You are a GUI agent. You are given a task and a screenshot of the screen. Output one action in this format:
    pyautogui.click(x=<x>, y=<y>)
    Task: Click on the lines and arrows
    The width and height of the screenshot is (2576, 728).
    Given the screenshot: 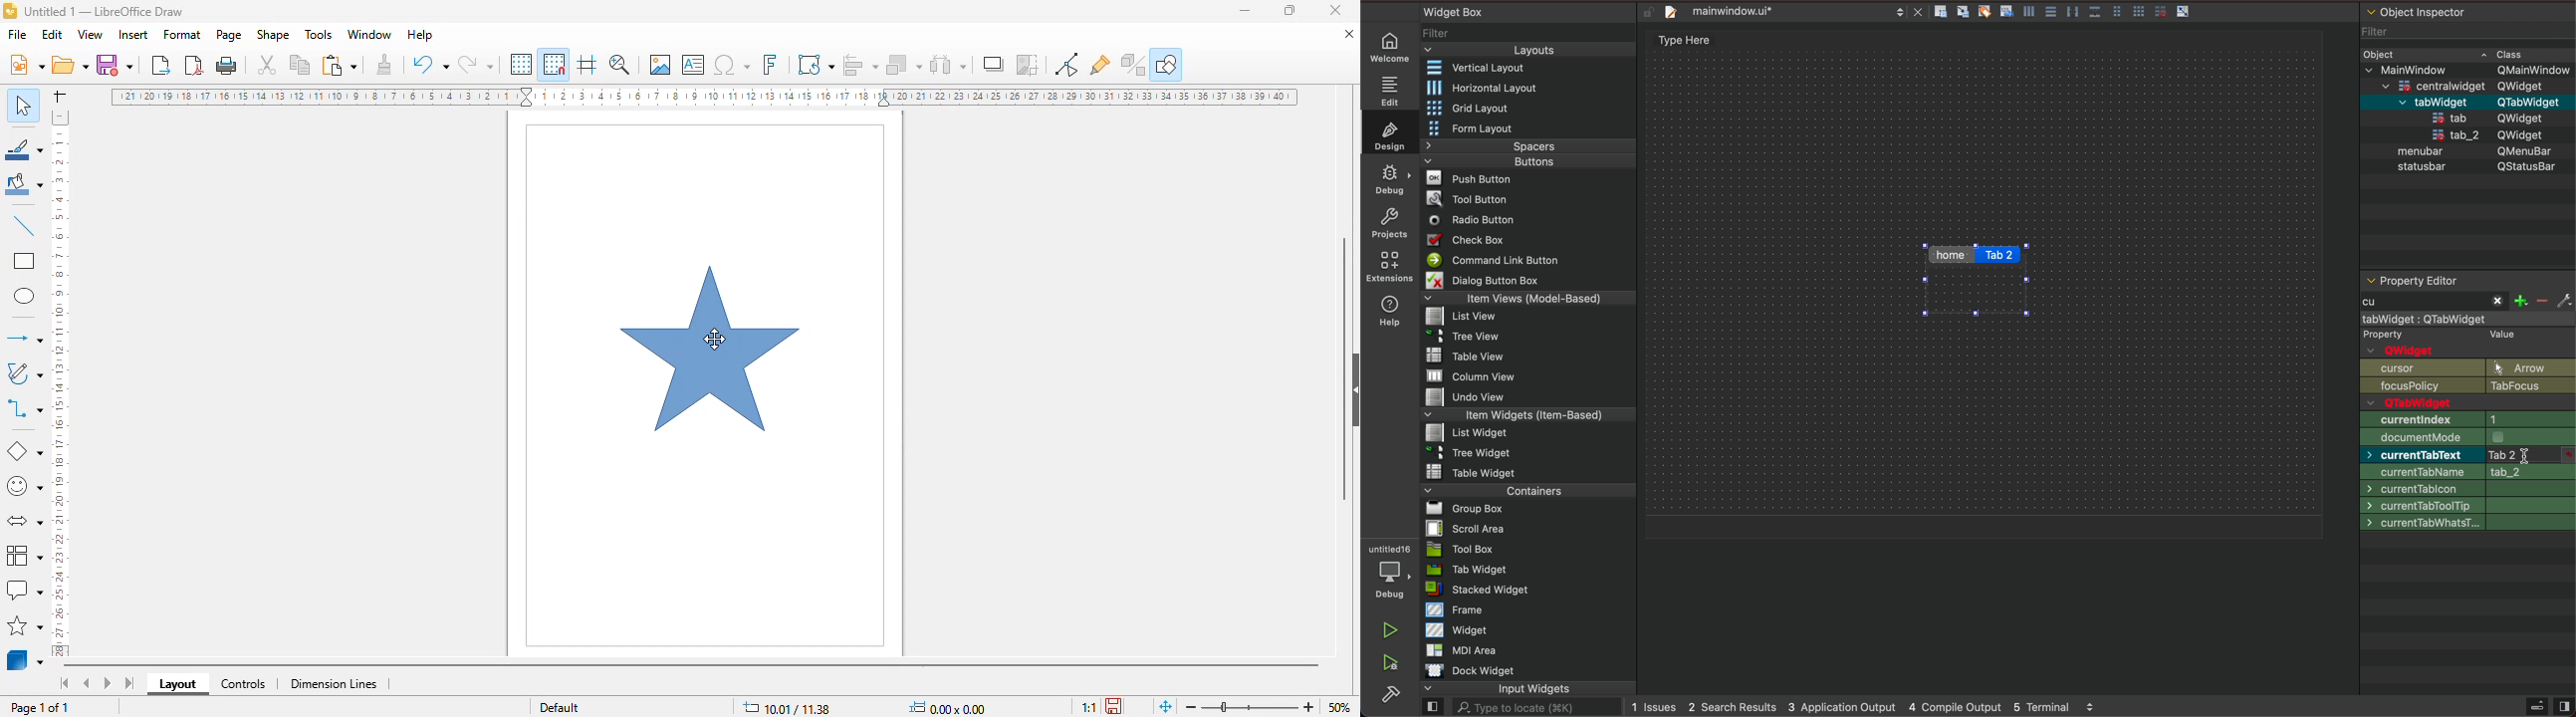 What is the action you would take?
    pyautogui.click(x=24, y=339)
    